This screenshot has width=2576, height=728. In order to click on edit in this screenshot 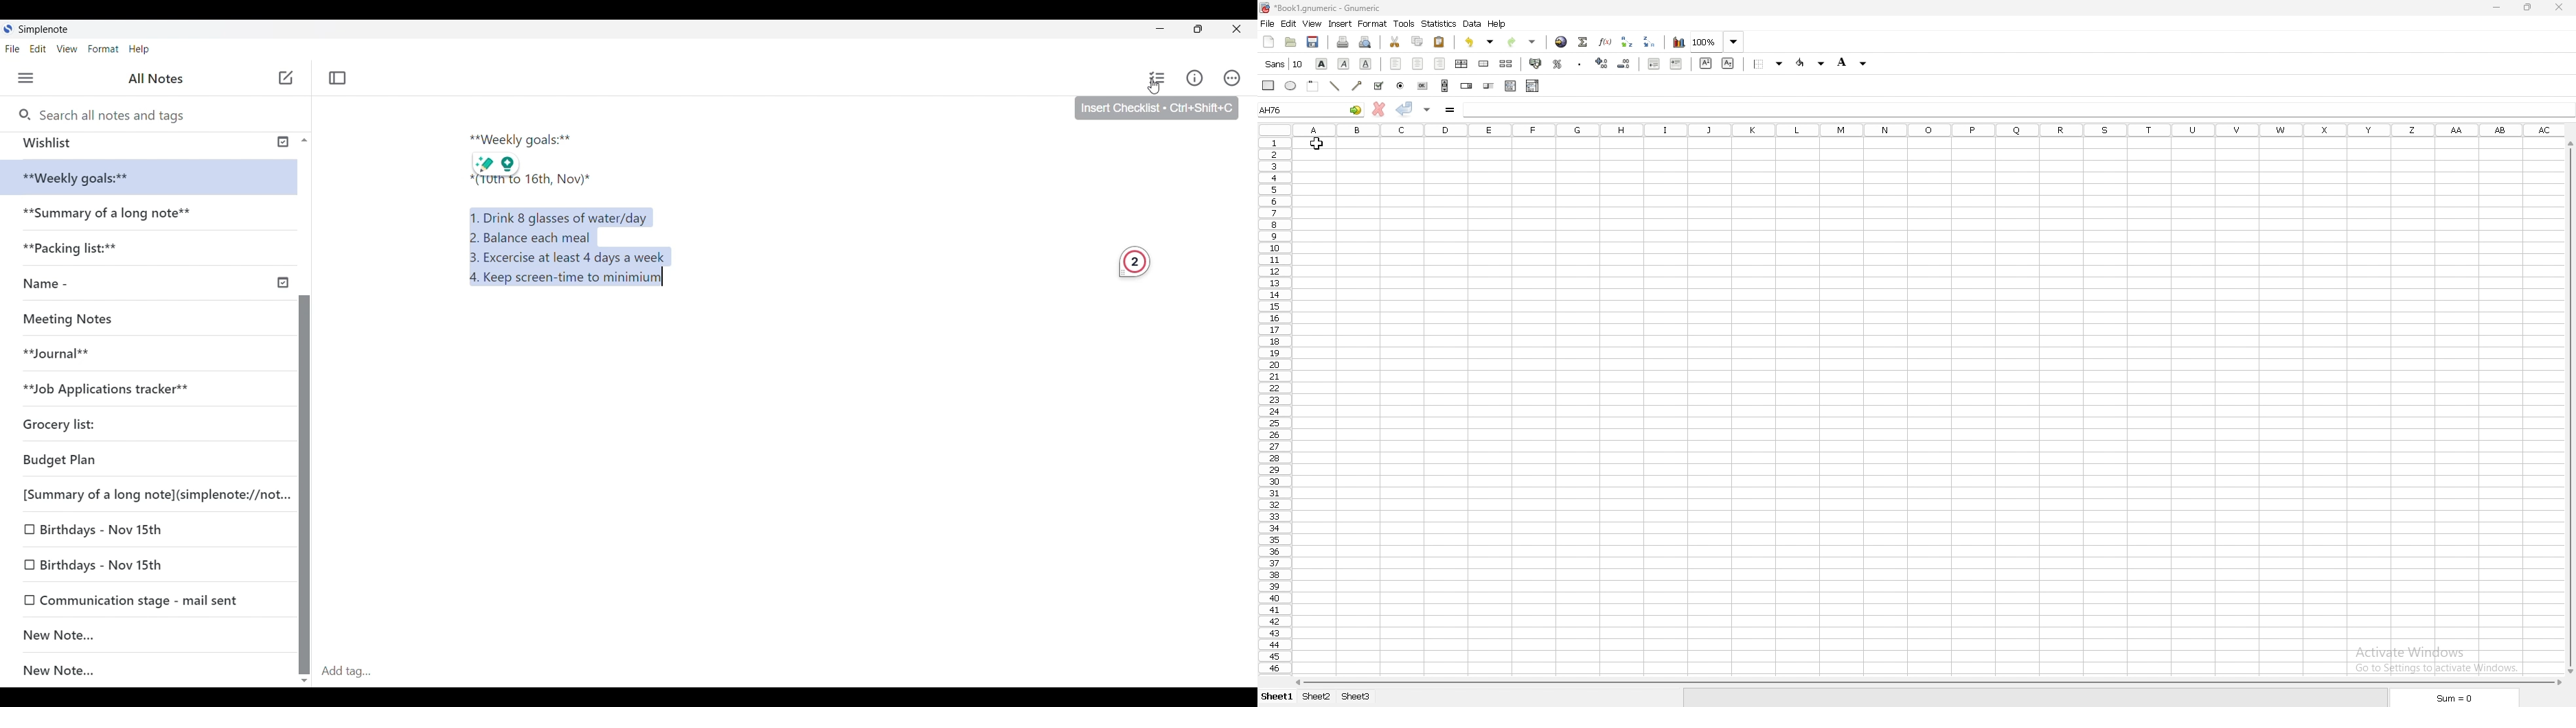, I will do `click(1290, 23)`.